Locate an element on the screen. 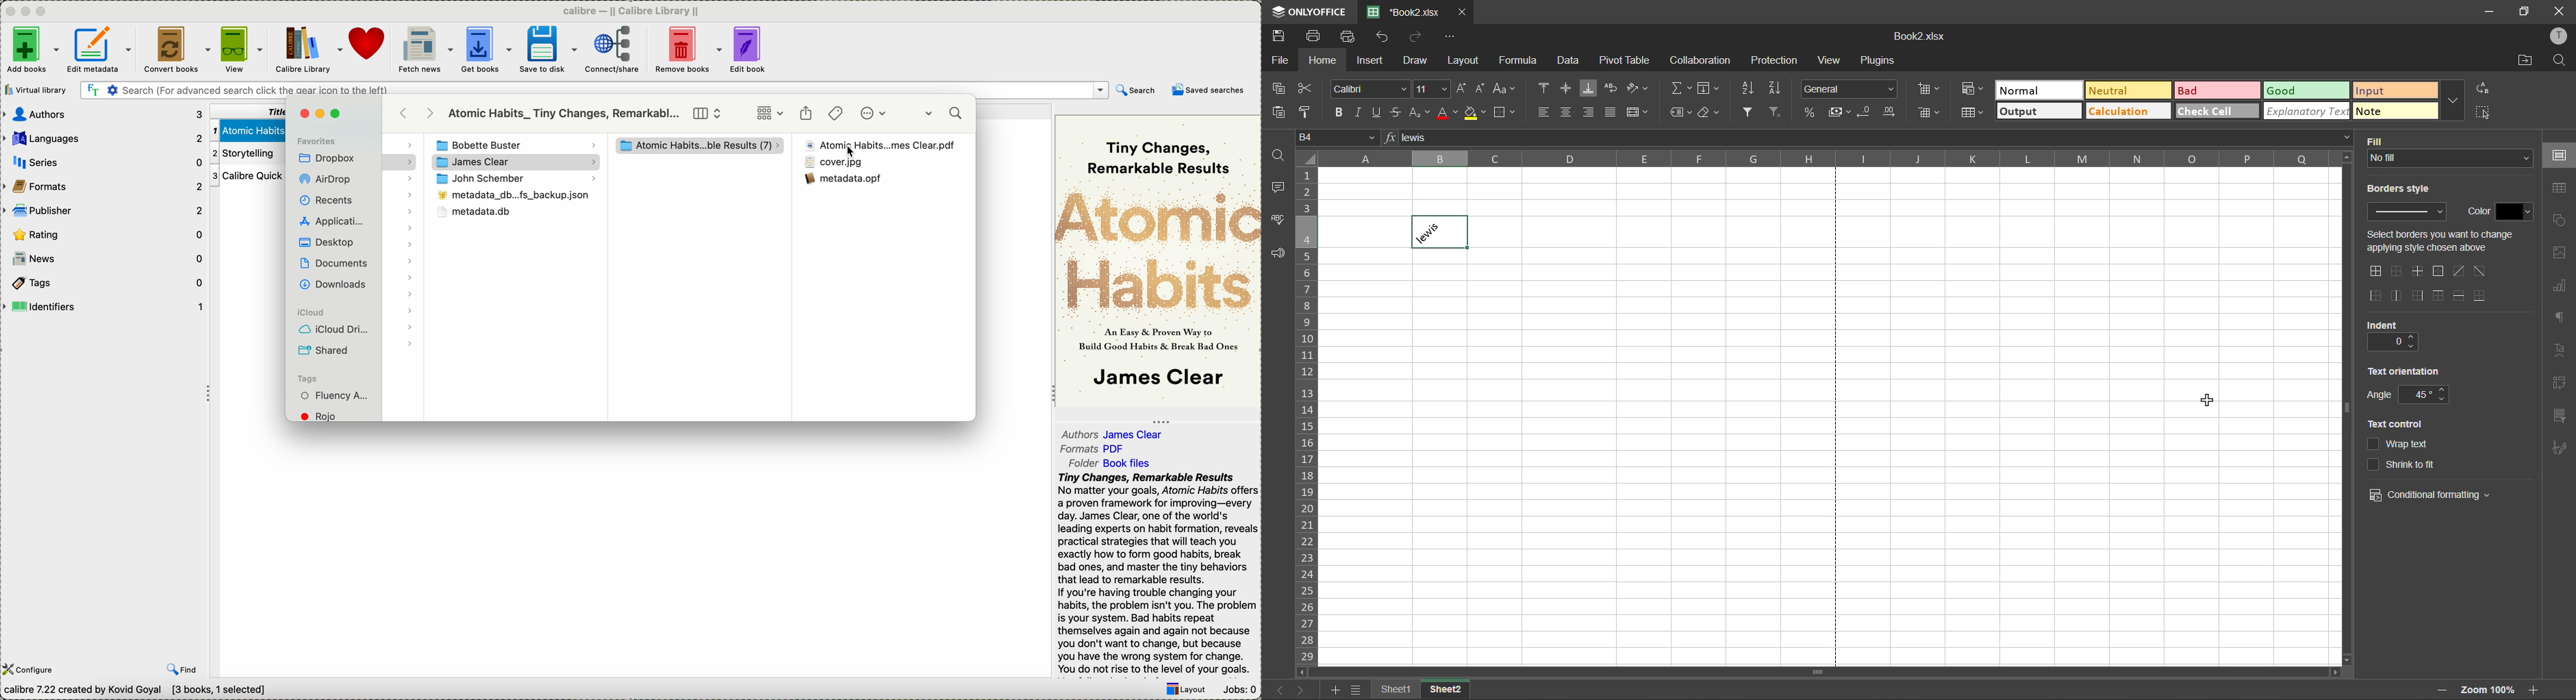 The image size is (2576, 700). percent is located at coordinates (1812, 113).